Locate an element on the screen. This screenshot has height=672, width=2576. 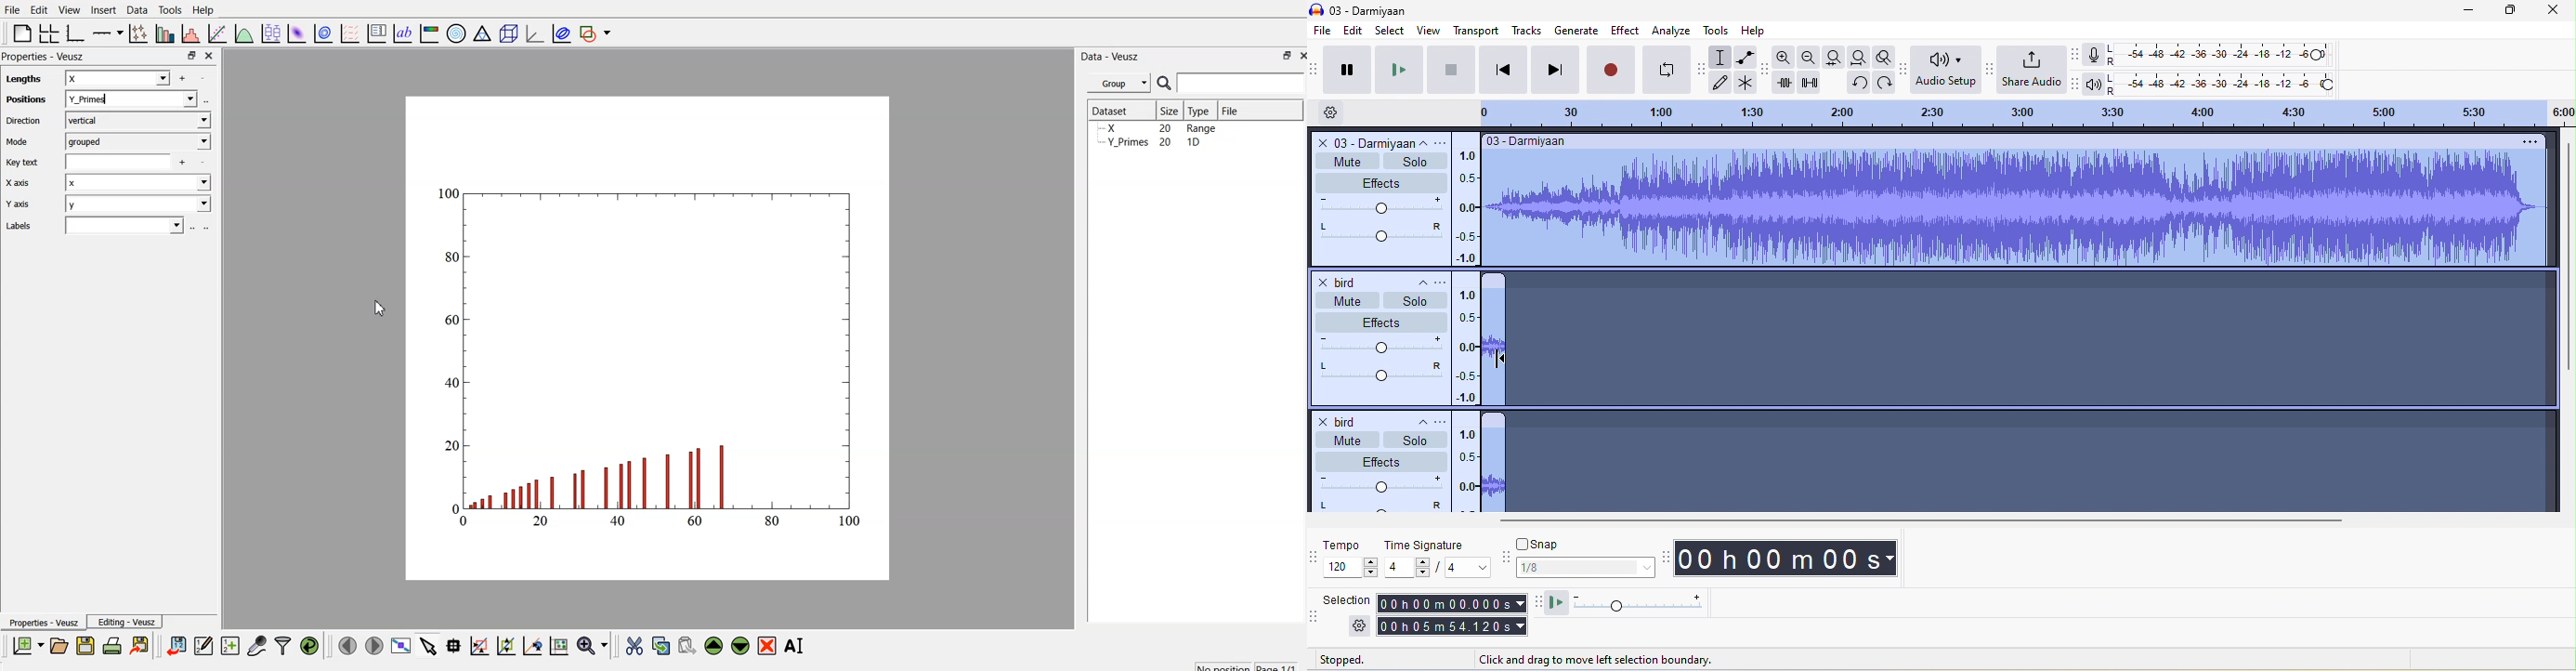
3D graph is located at coordinates (533, 33).